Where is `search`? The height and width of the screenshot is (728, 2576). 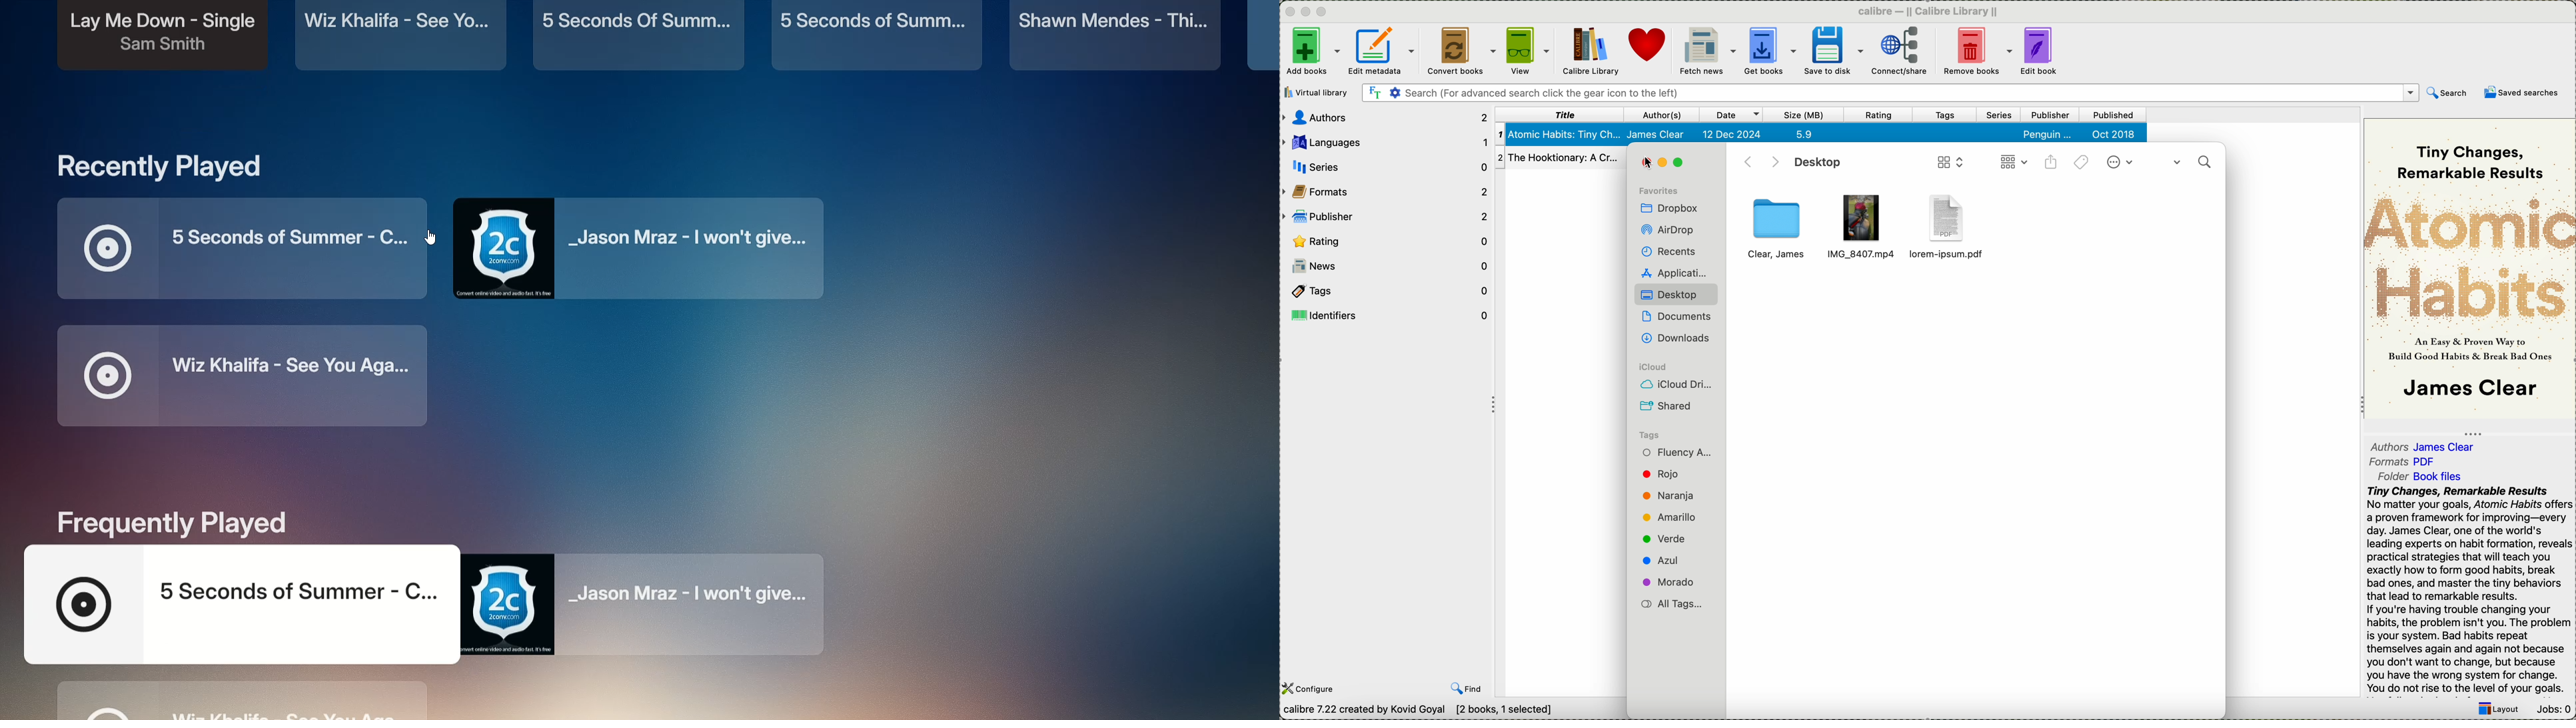
search is located at coordinates (2191, 160).